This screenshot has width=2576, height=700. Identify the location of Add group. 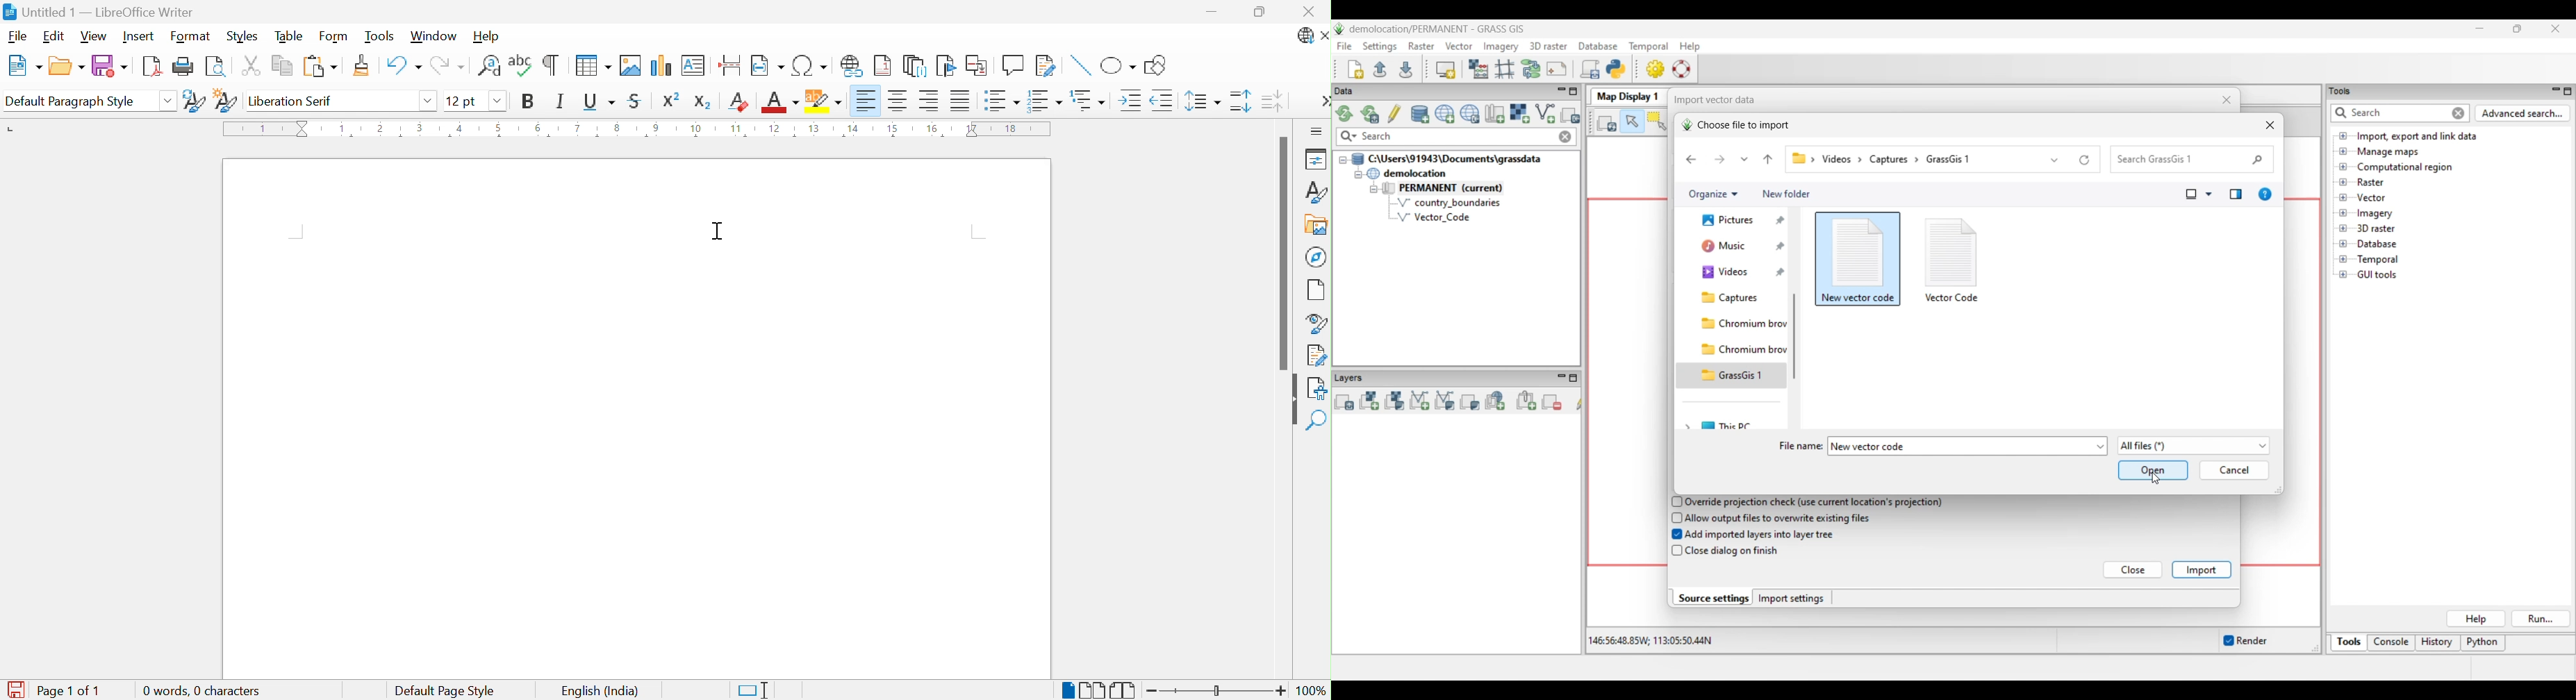
(1526, 401).